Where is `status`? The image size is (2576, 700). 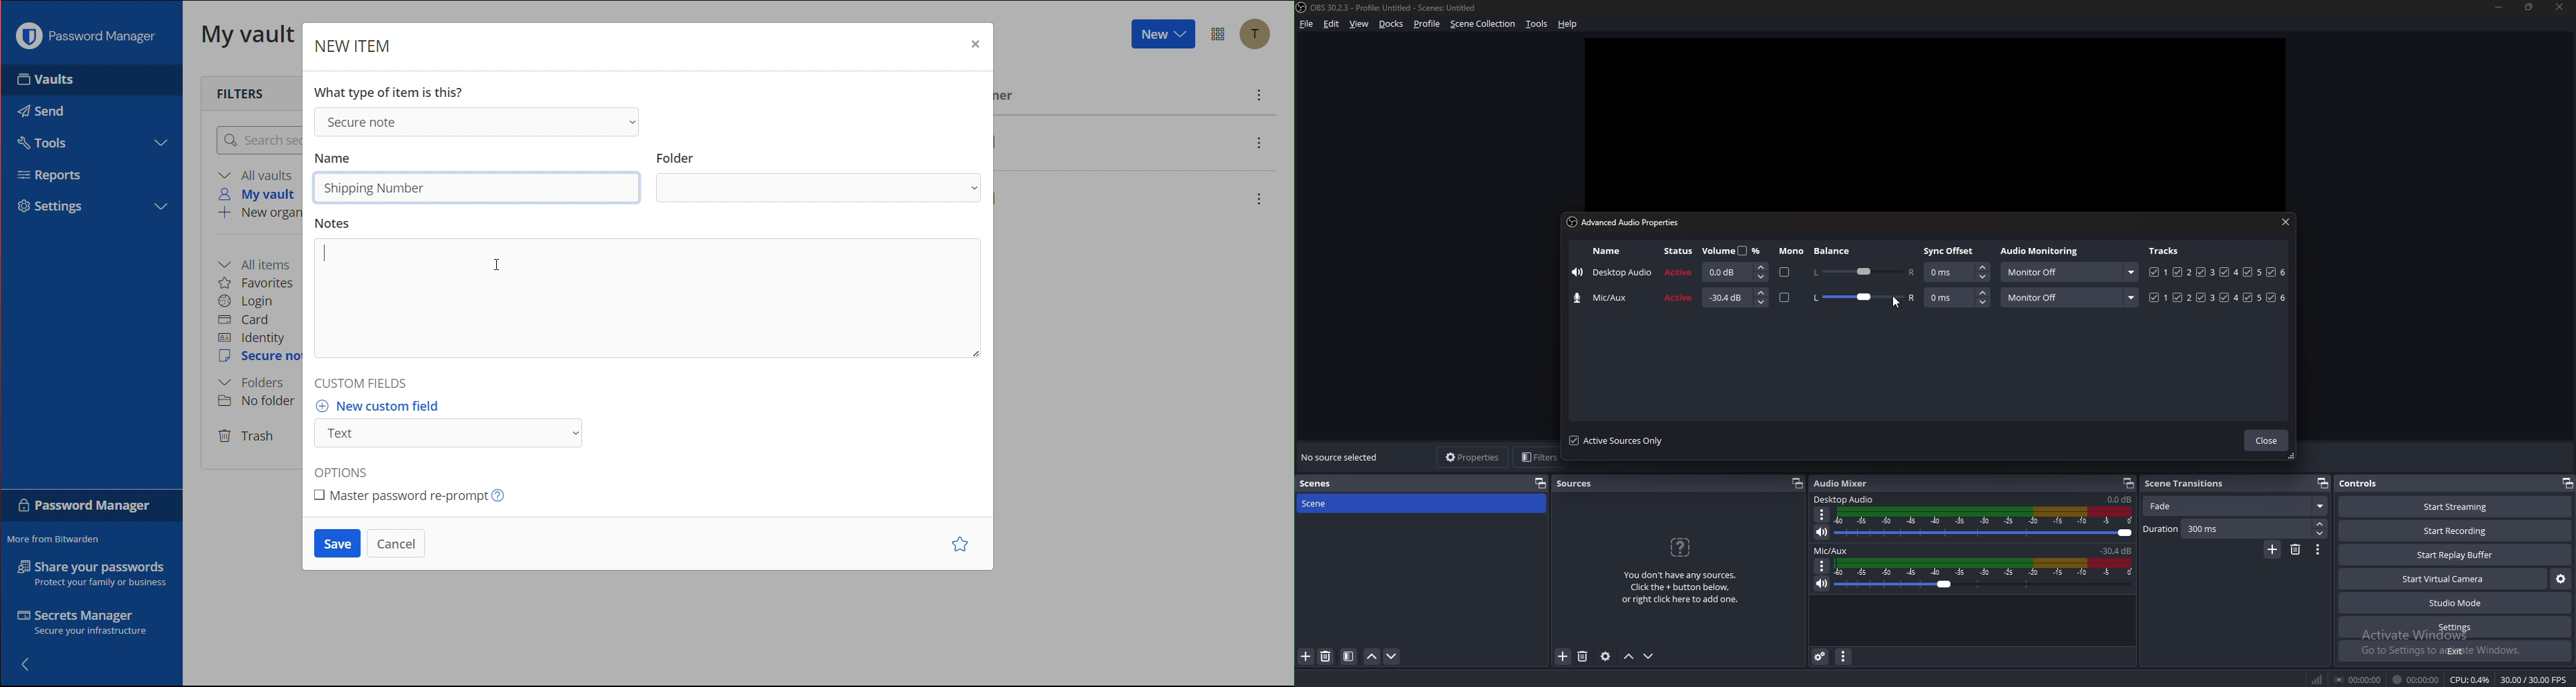
status is located at coordinates (1681, 251).